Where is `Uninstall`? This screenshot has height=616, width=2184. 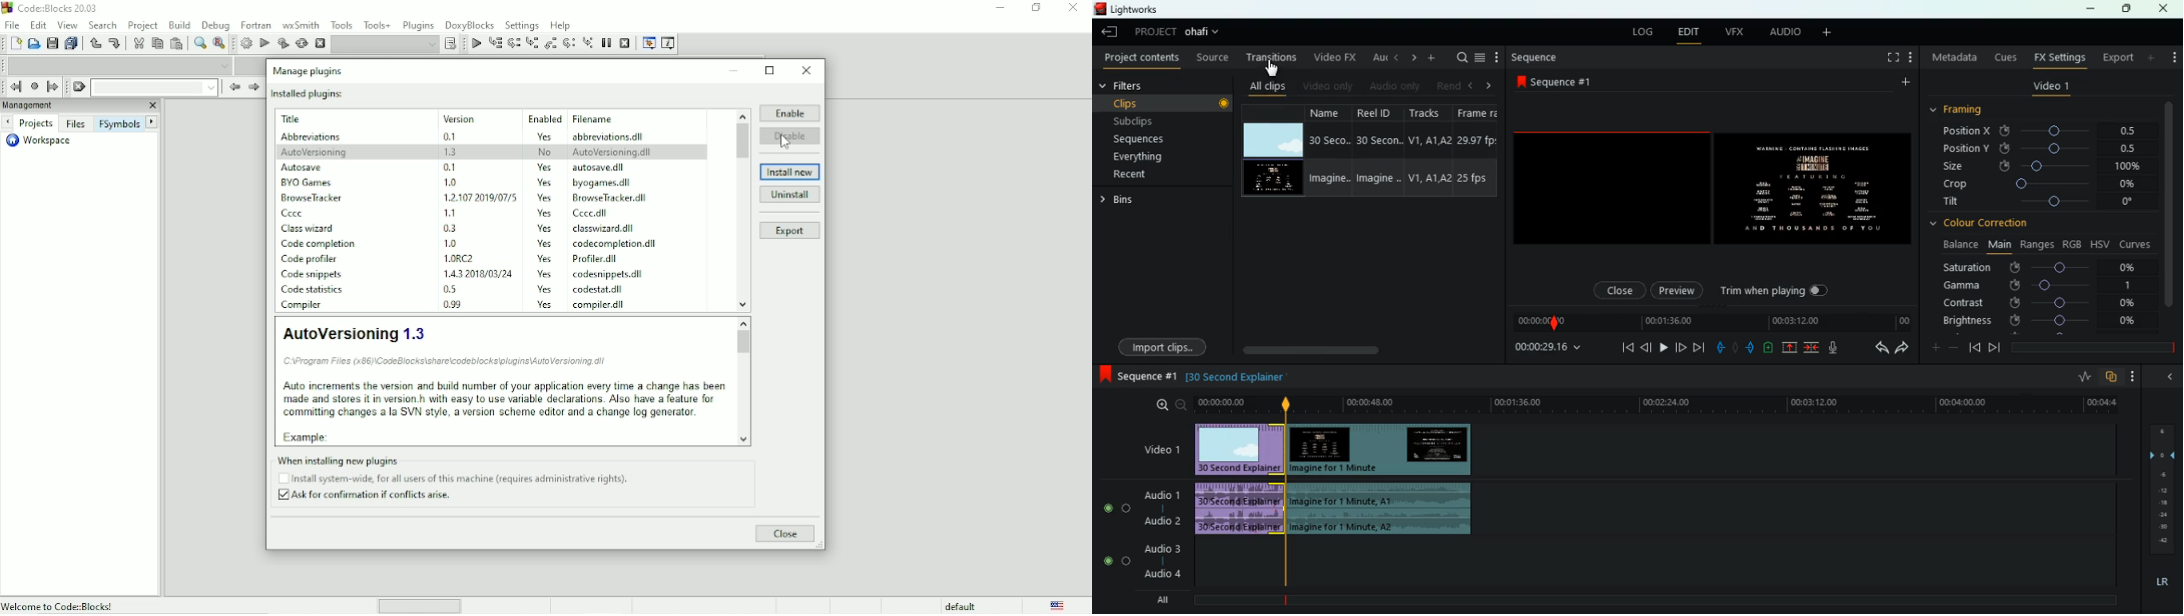
Uninstall is located at coordinates (791, 195).